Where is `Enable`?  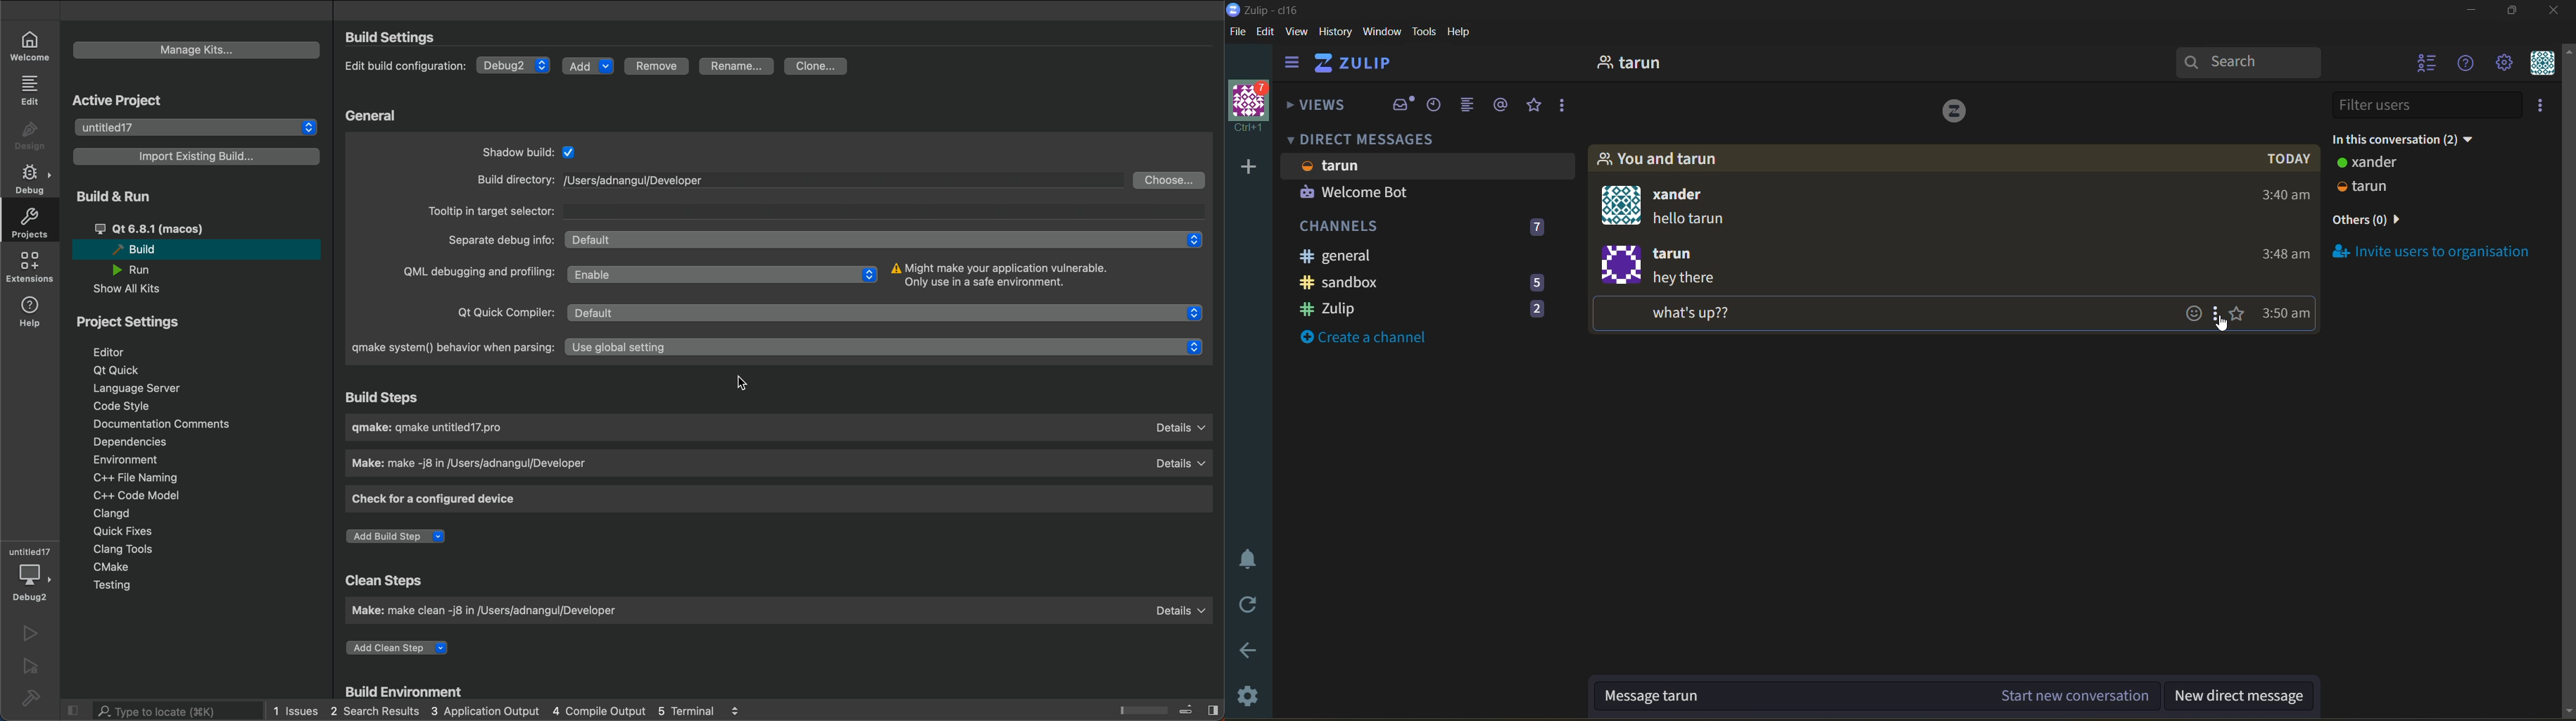 Enable is located at coordinates (885, 238).